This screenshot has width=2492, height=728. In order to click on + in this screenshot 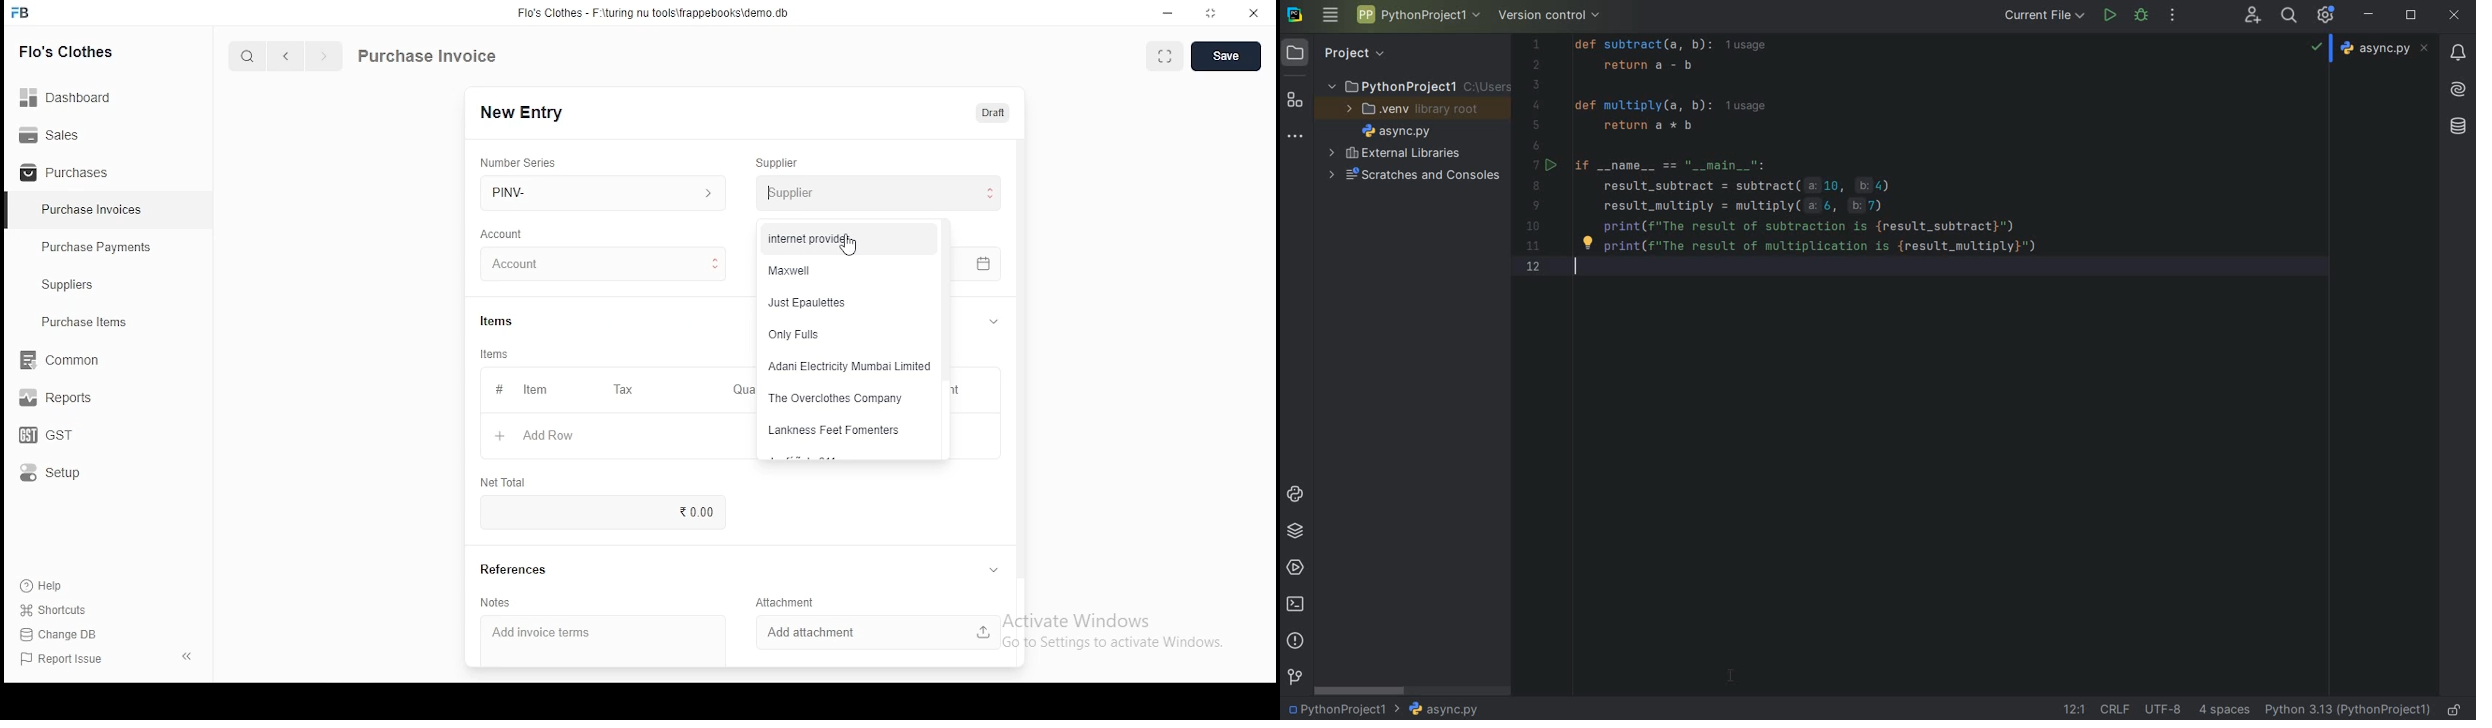, I will do `click(499, 437)`.